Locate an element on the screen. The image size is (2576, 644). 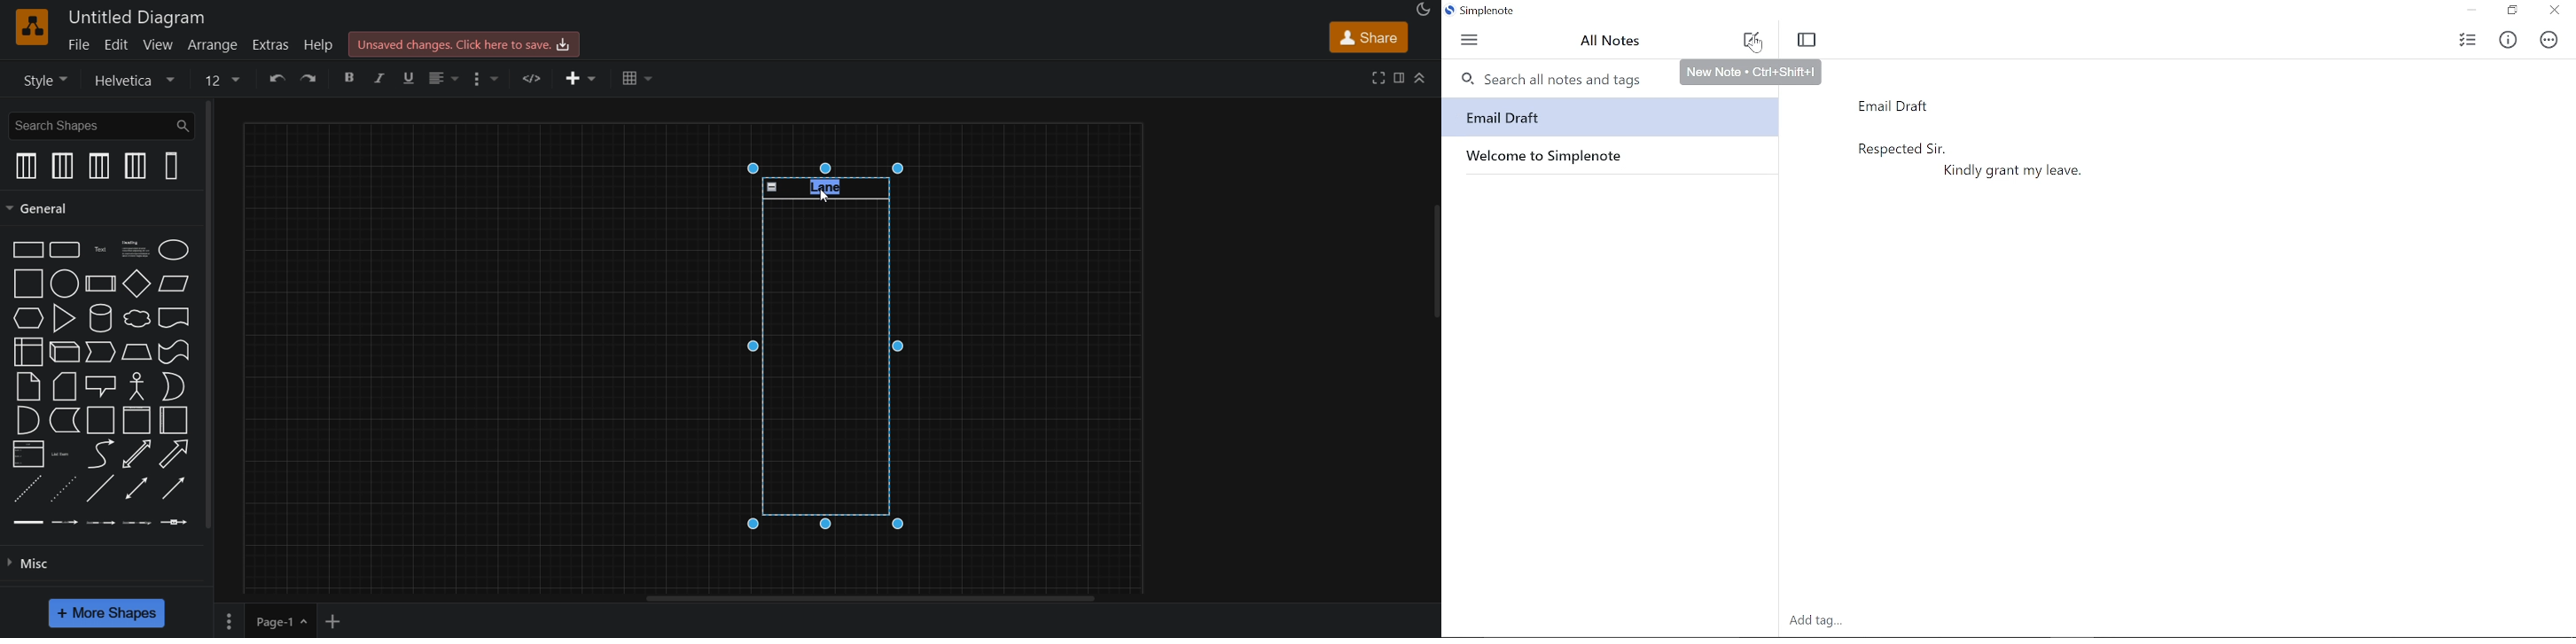
data storage is located at coordinates (64, 422).